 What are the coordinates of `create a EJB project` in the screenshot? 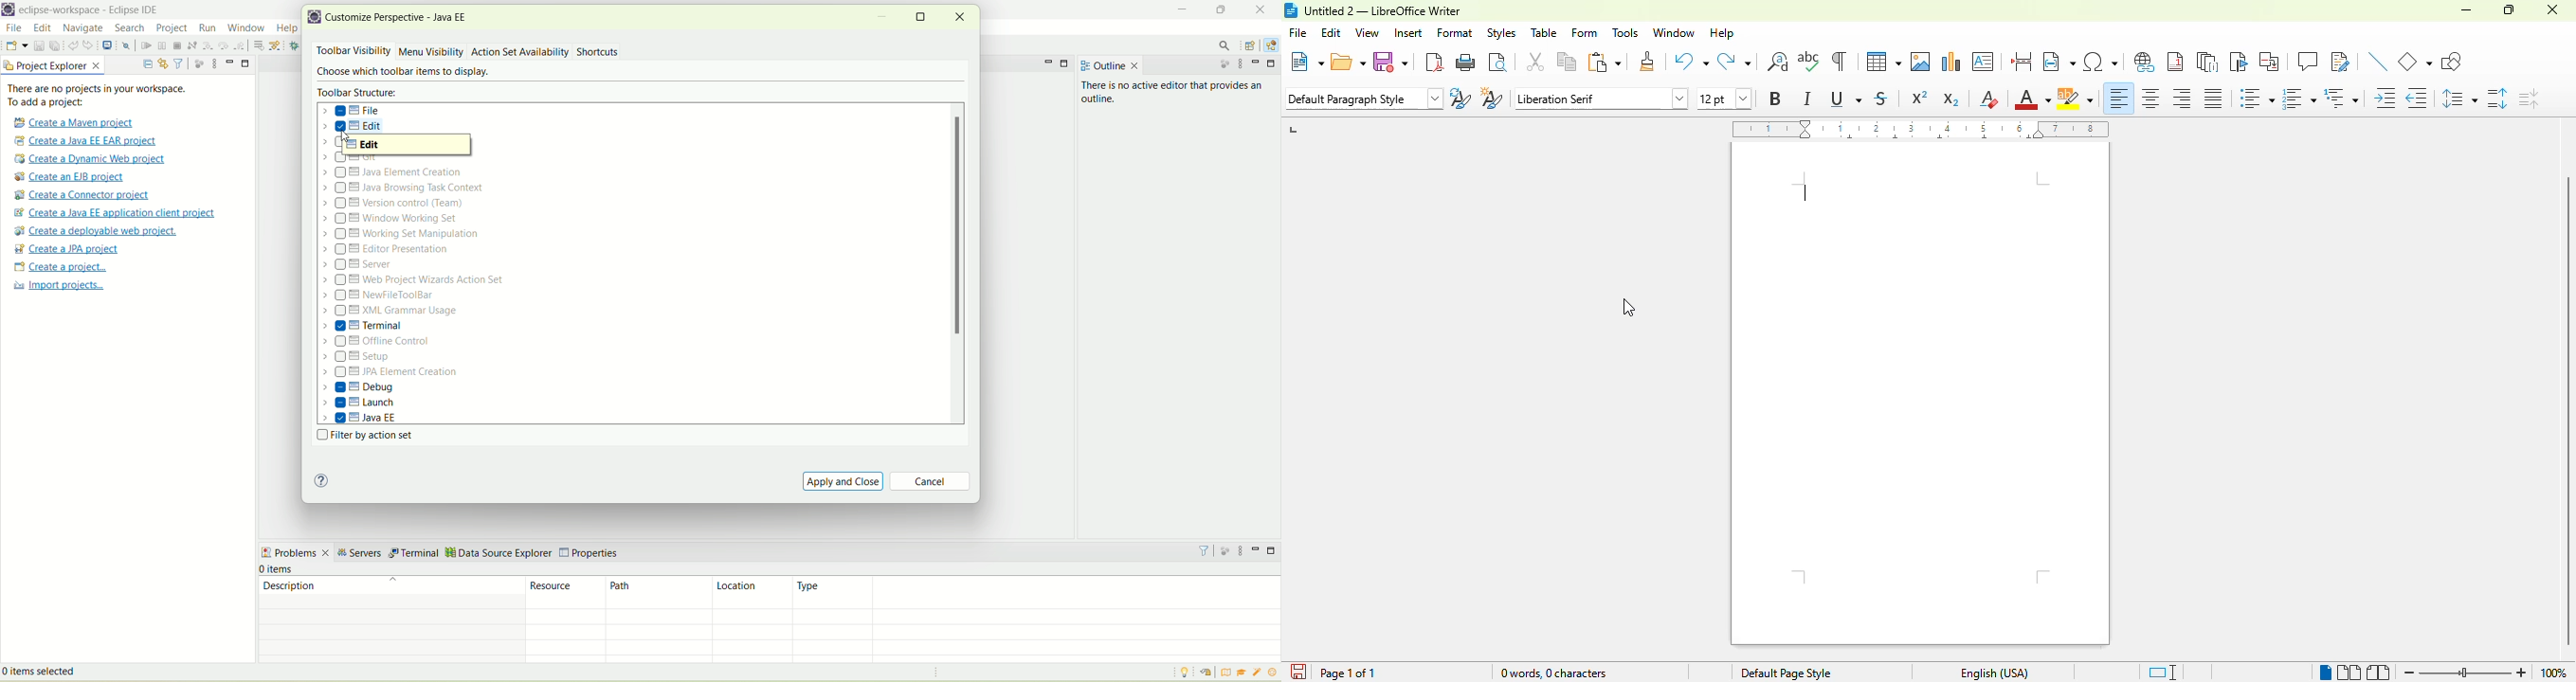 It's located at (73, 178).